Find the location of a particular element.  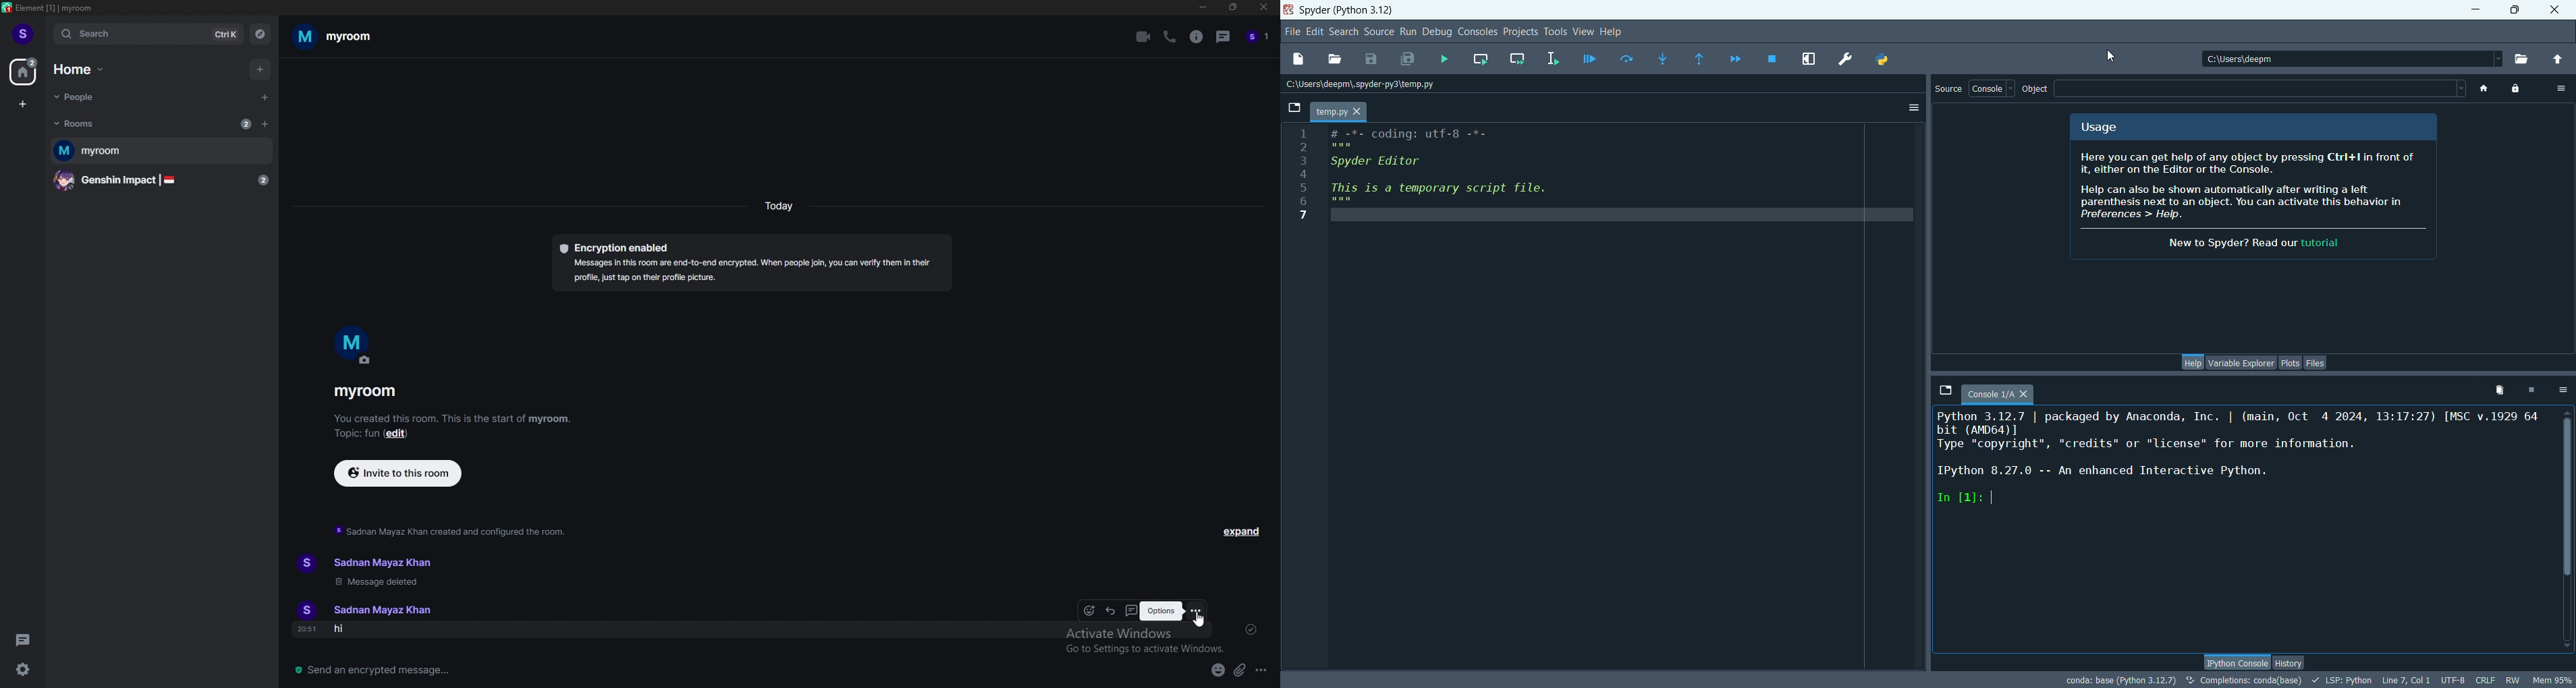

threads is located at coordinates (1225, 36).